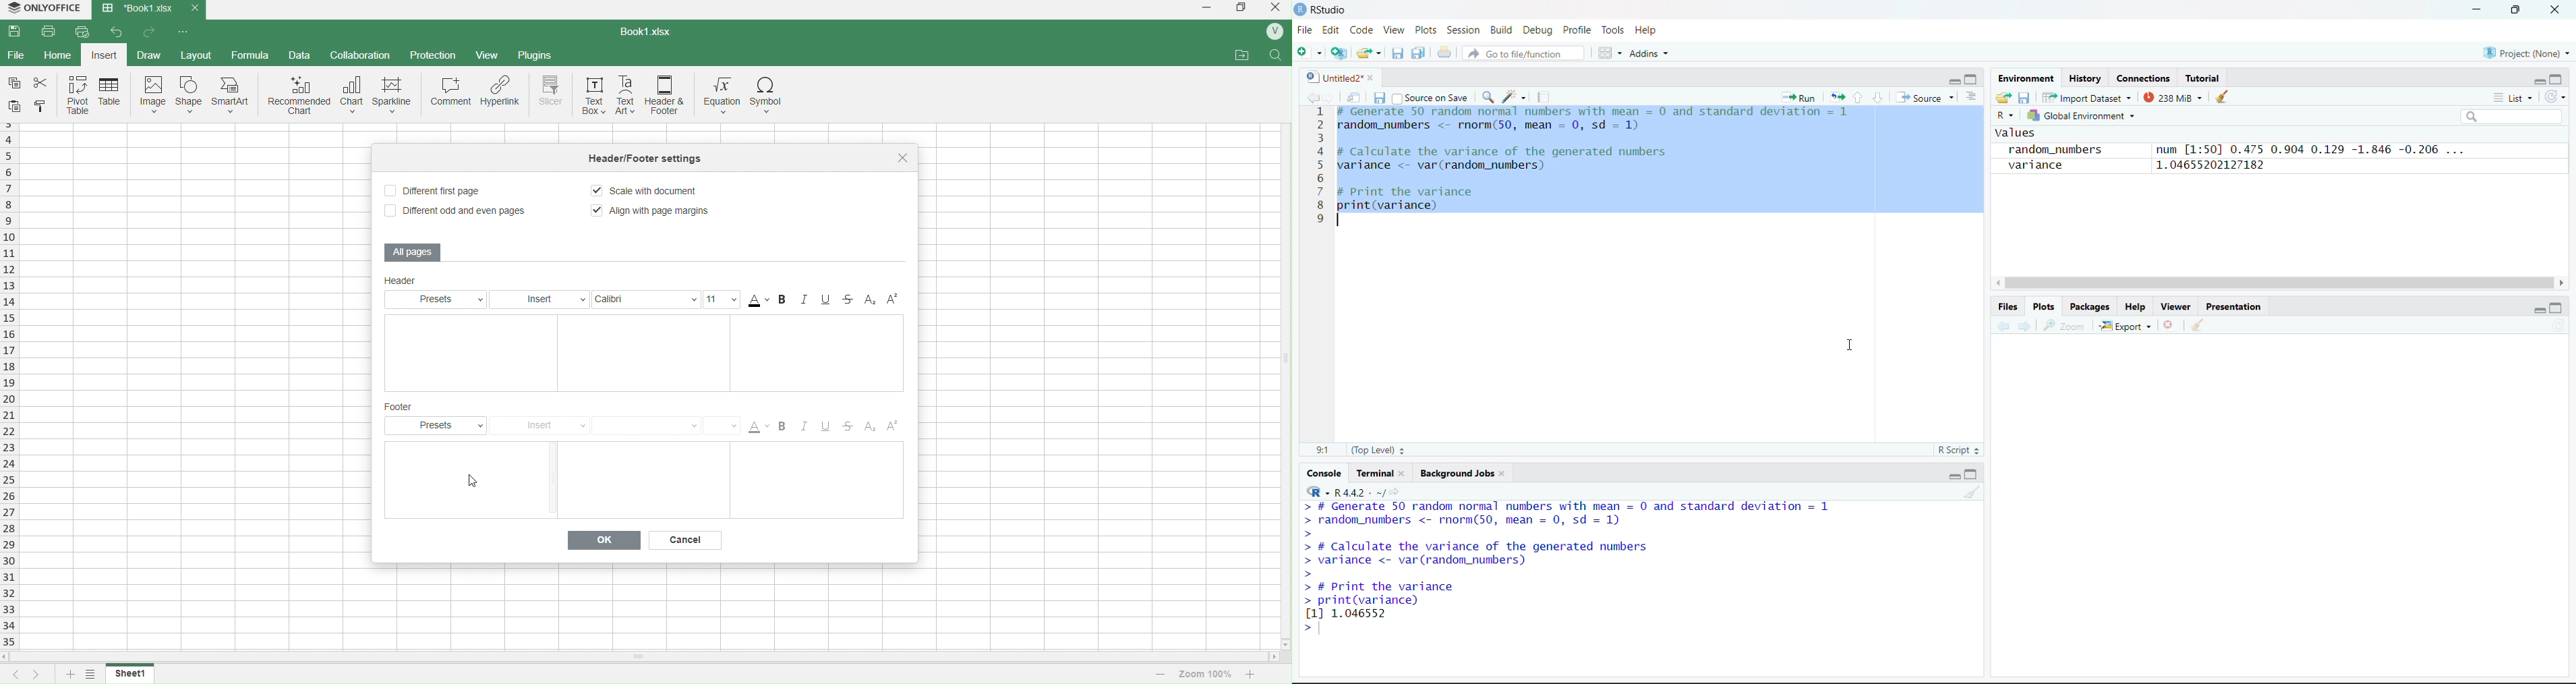 Image resolution: width=2576 pixels, height=700 pixels. I want to click on > # Calculate the variance of the generated numbers
> variance <- var (random_numbers)
>, so click(1479, 560).